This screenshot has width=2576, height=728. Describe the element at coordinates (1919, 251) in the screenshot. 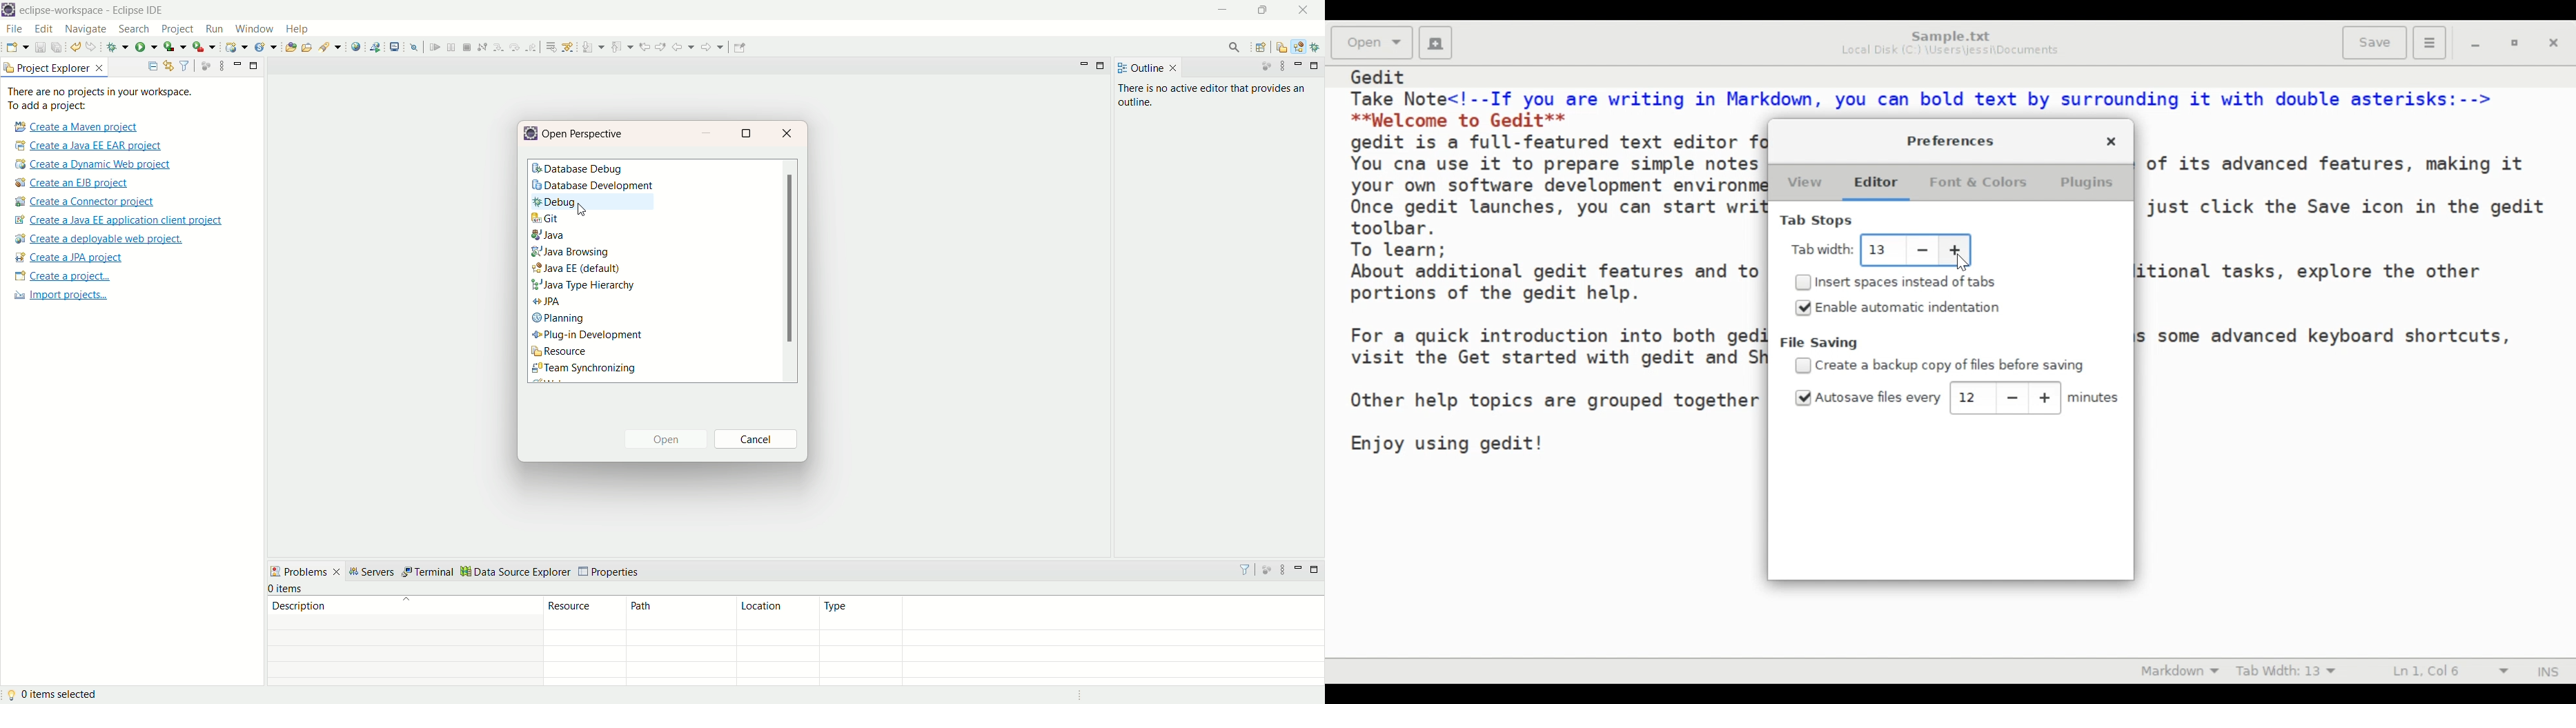

I see `decrease tab width` at that location.